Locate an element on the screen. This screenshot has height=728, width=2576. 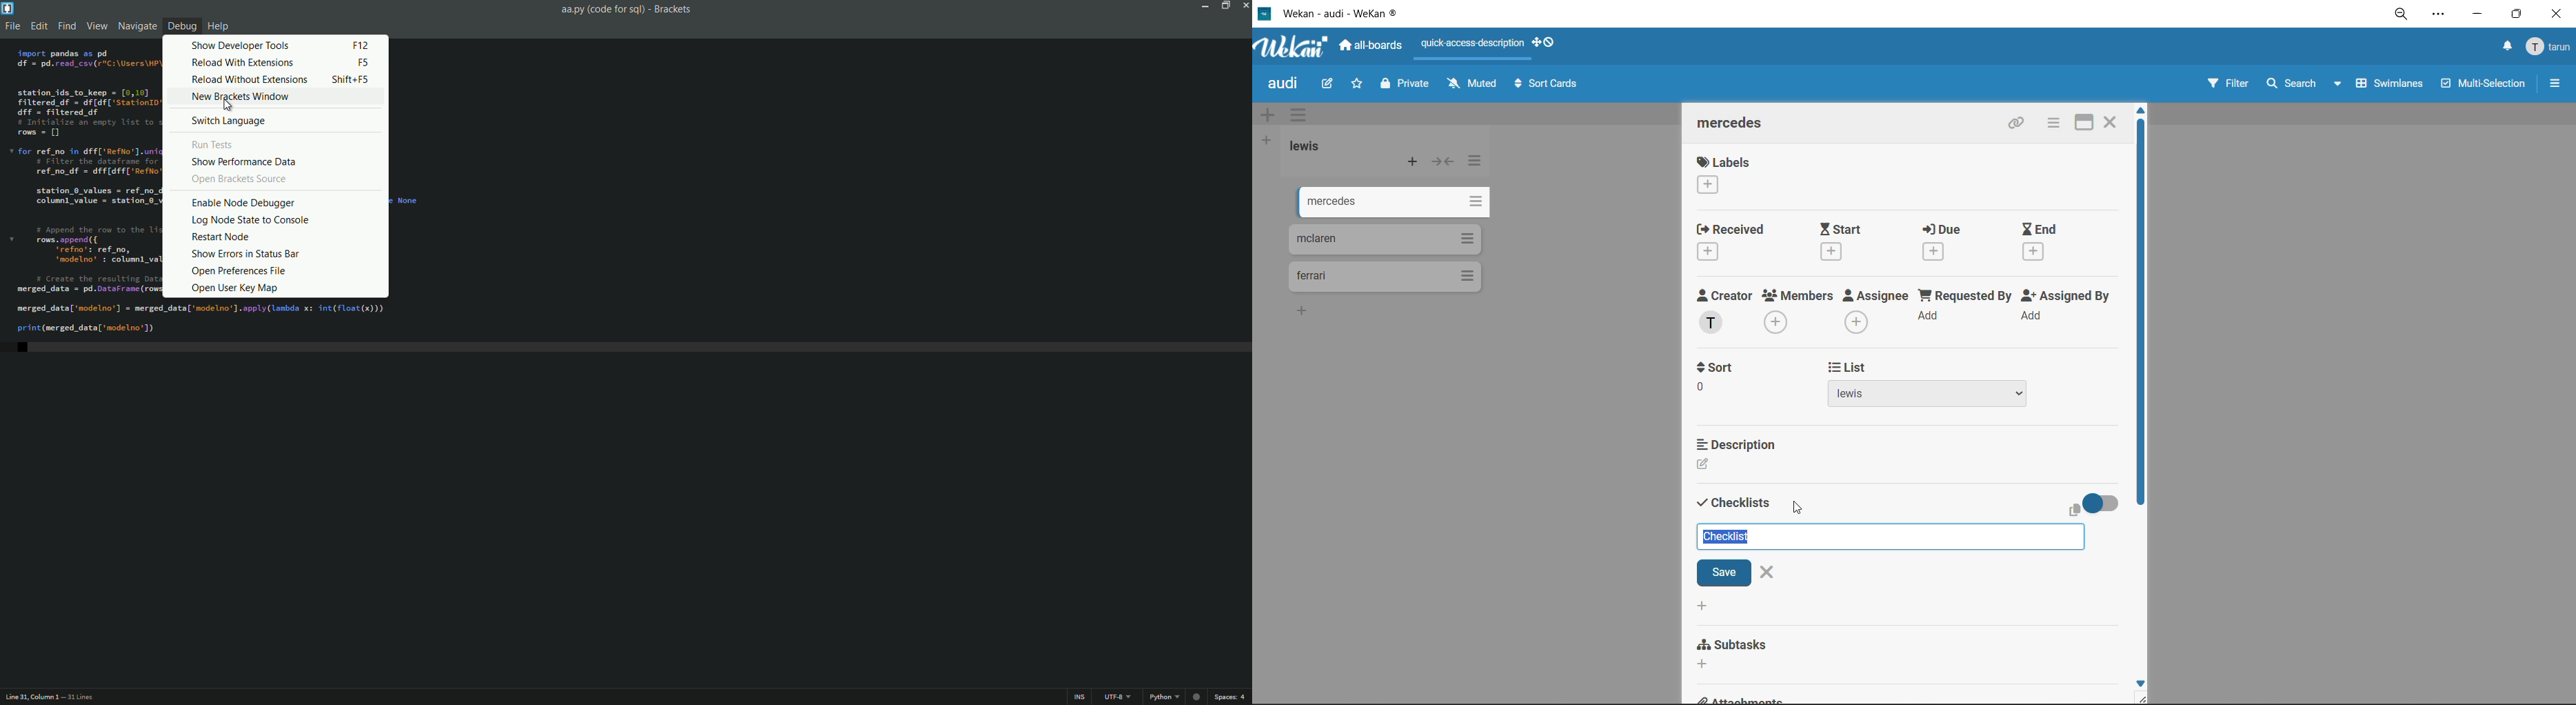
New brackets window is located at coordinates (244, 97).